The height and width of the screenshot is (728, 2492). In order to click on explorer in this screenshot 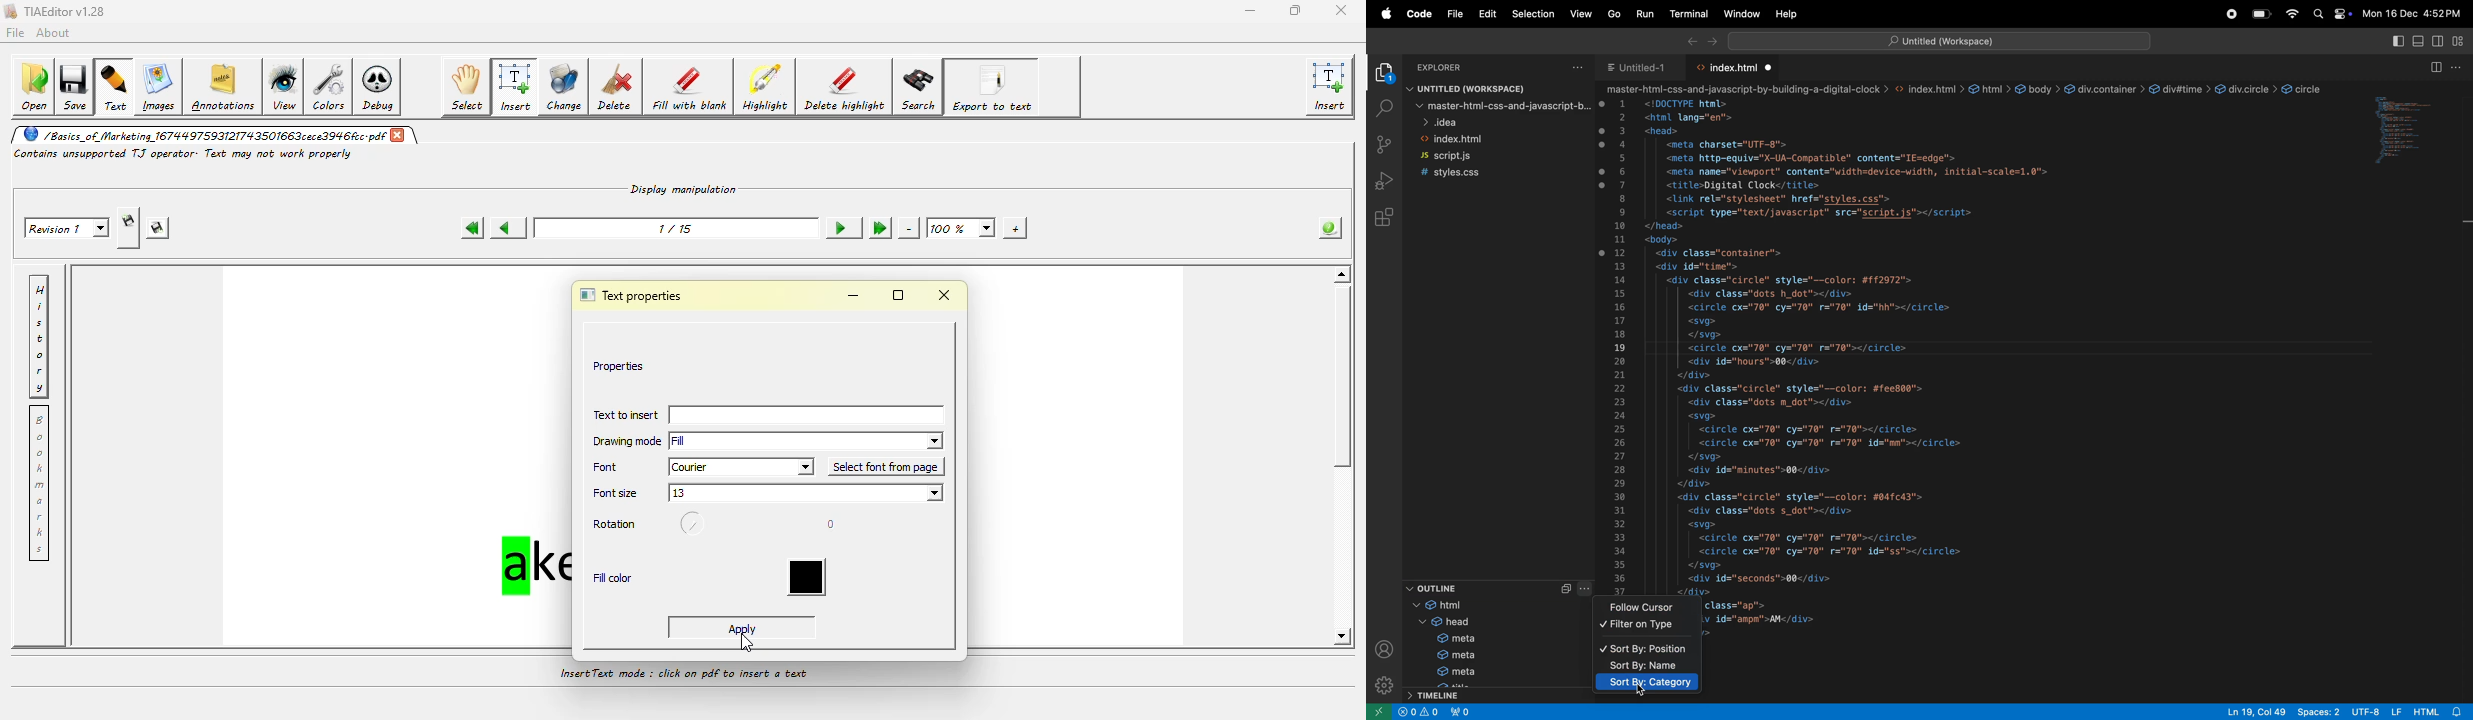, I will do `click(1381, 73)`.